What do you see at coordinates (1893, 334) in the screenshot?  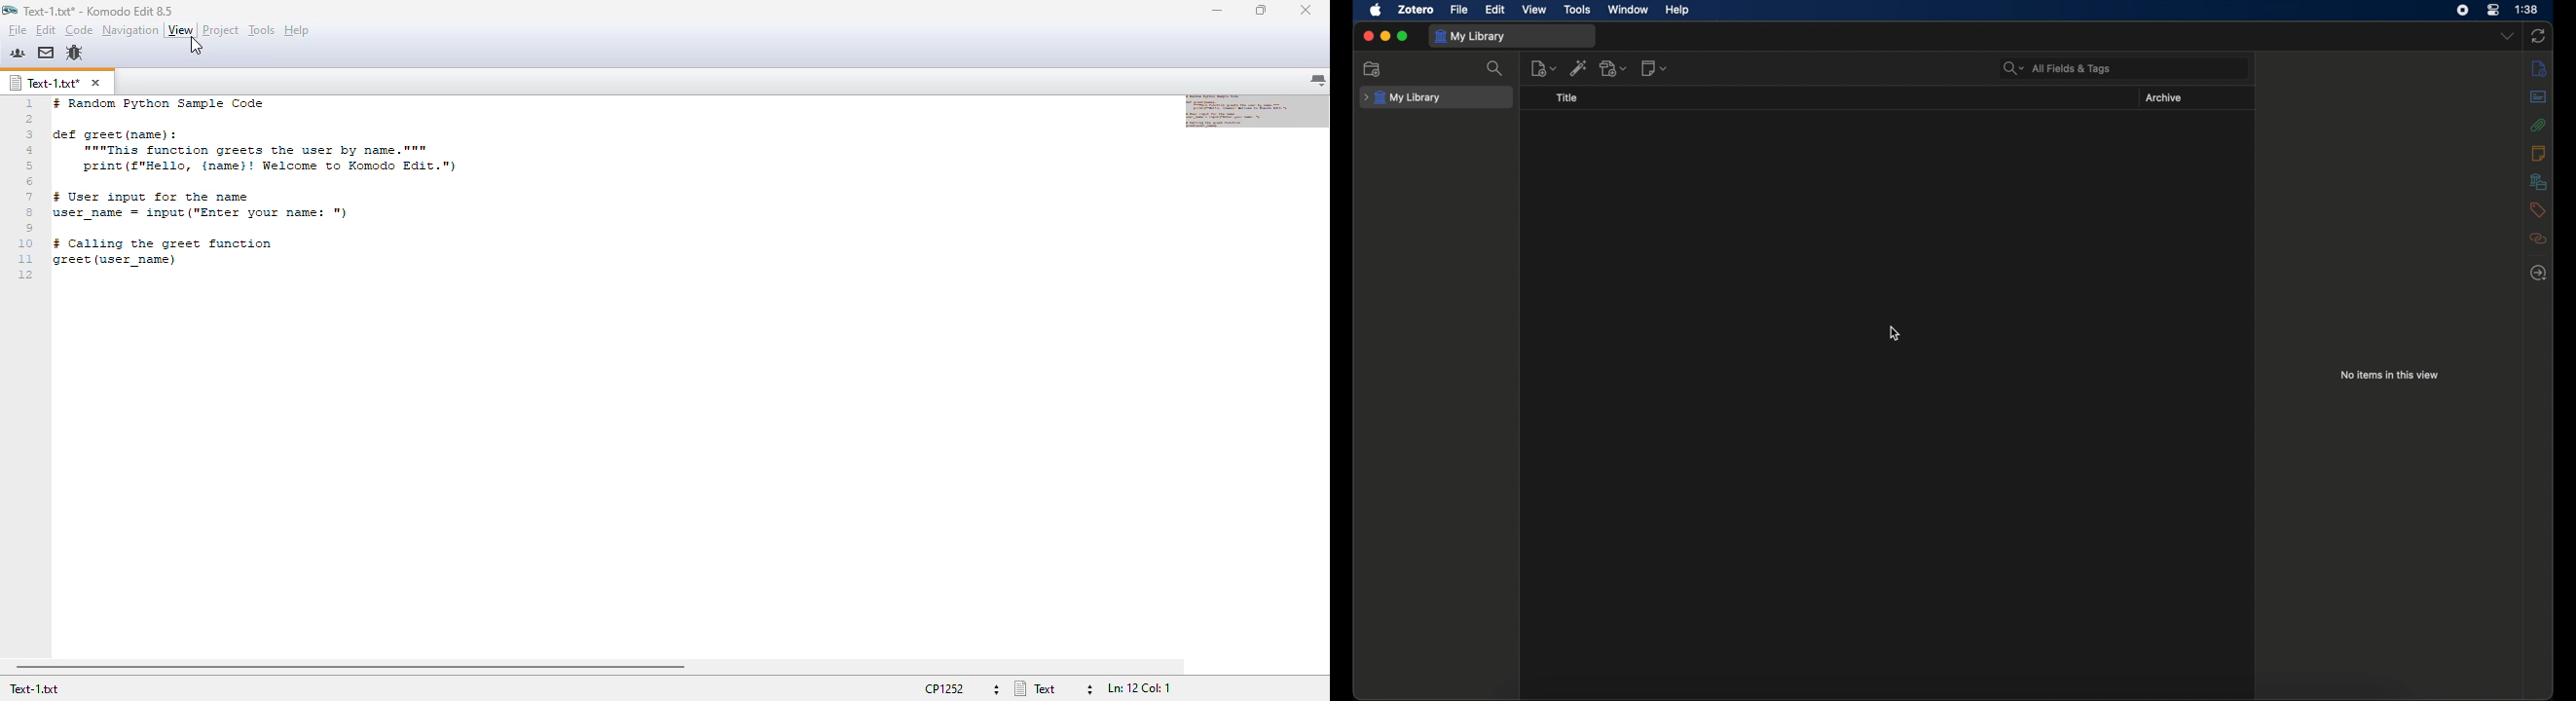 I see `cursor` at bounding box center [1893, 334].